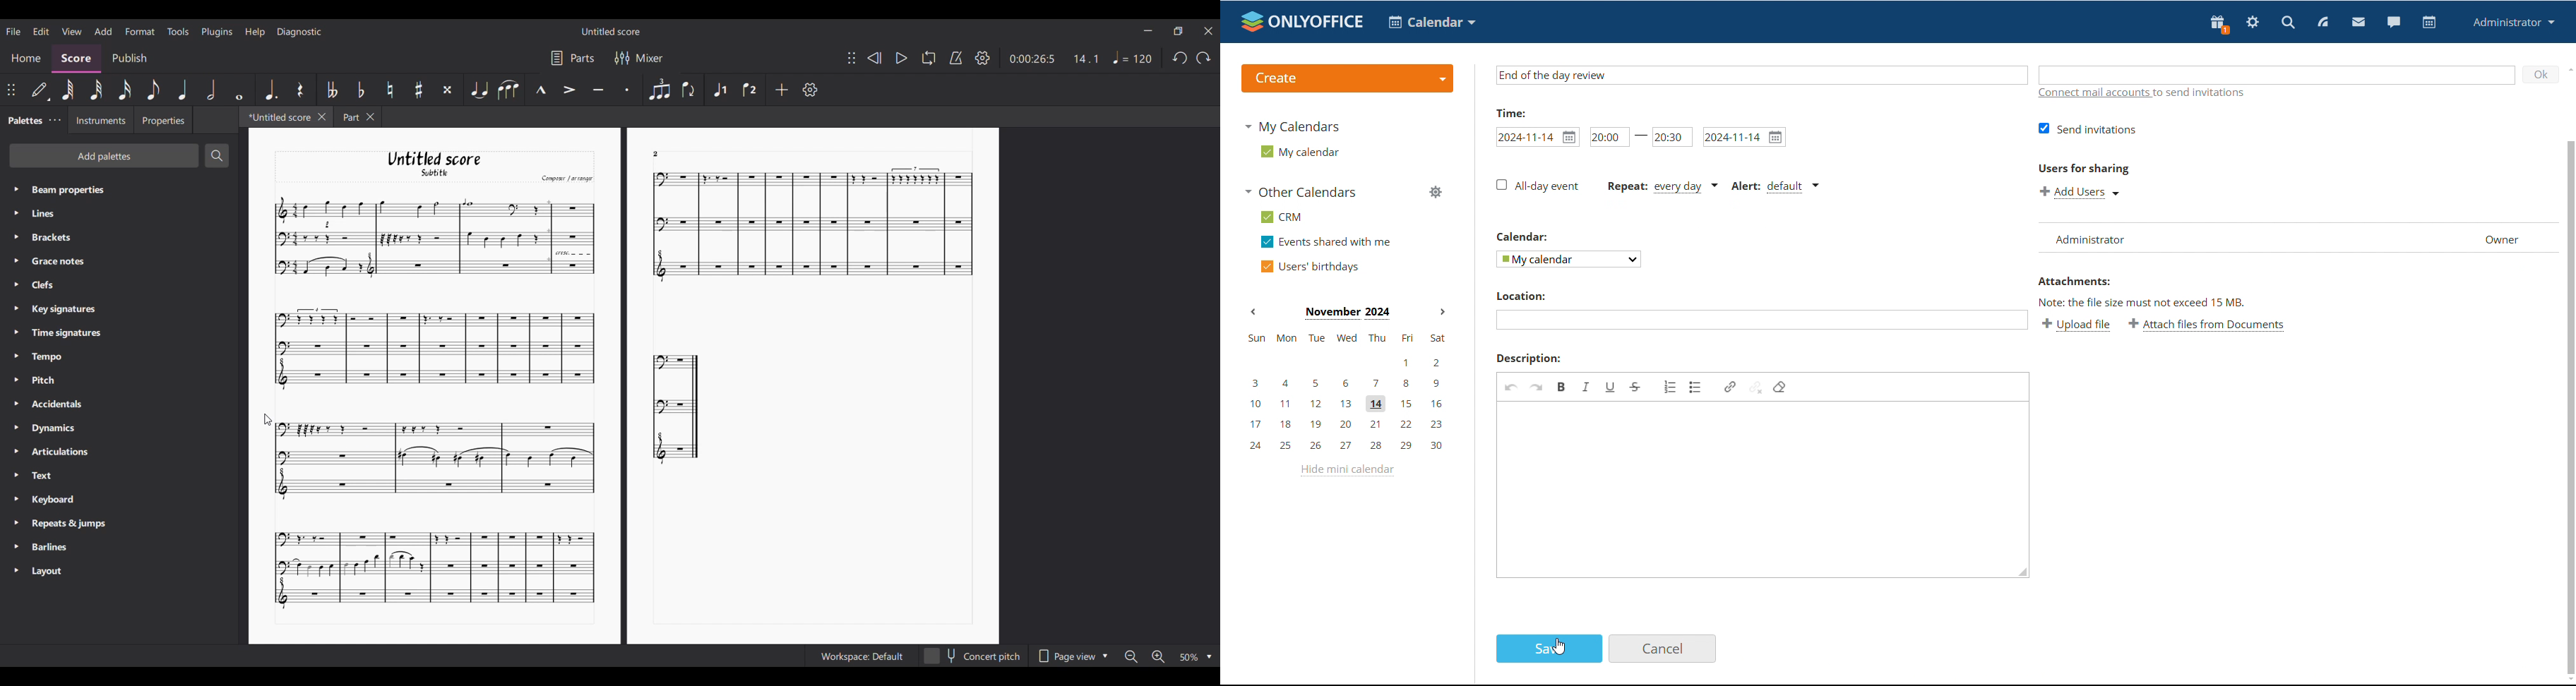  Describe the element at coordinates (2252, 24) in the screenshot. I see `settings` at that location.